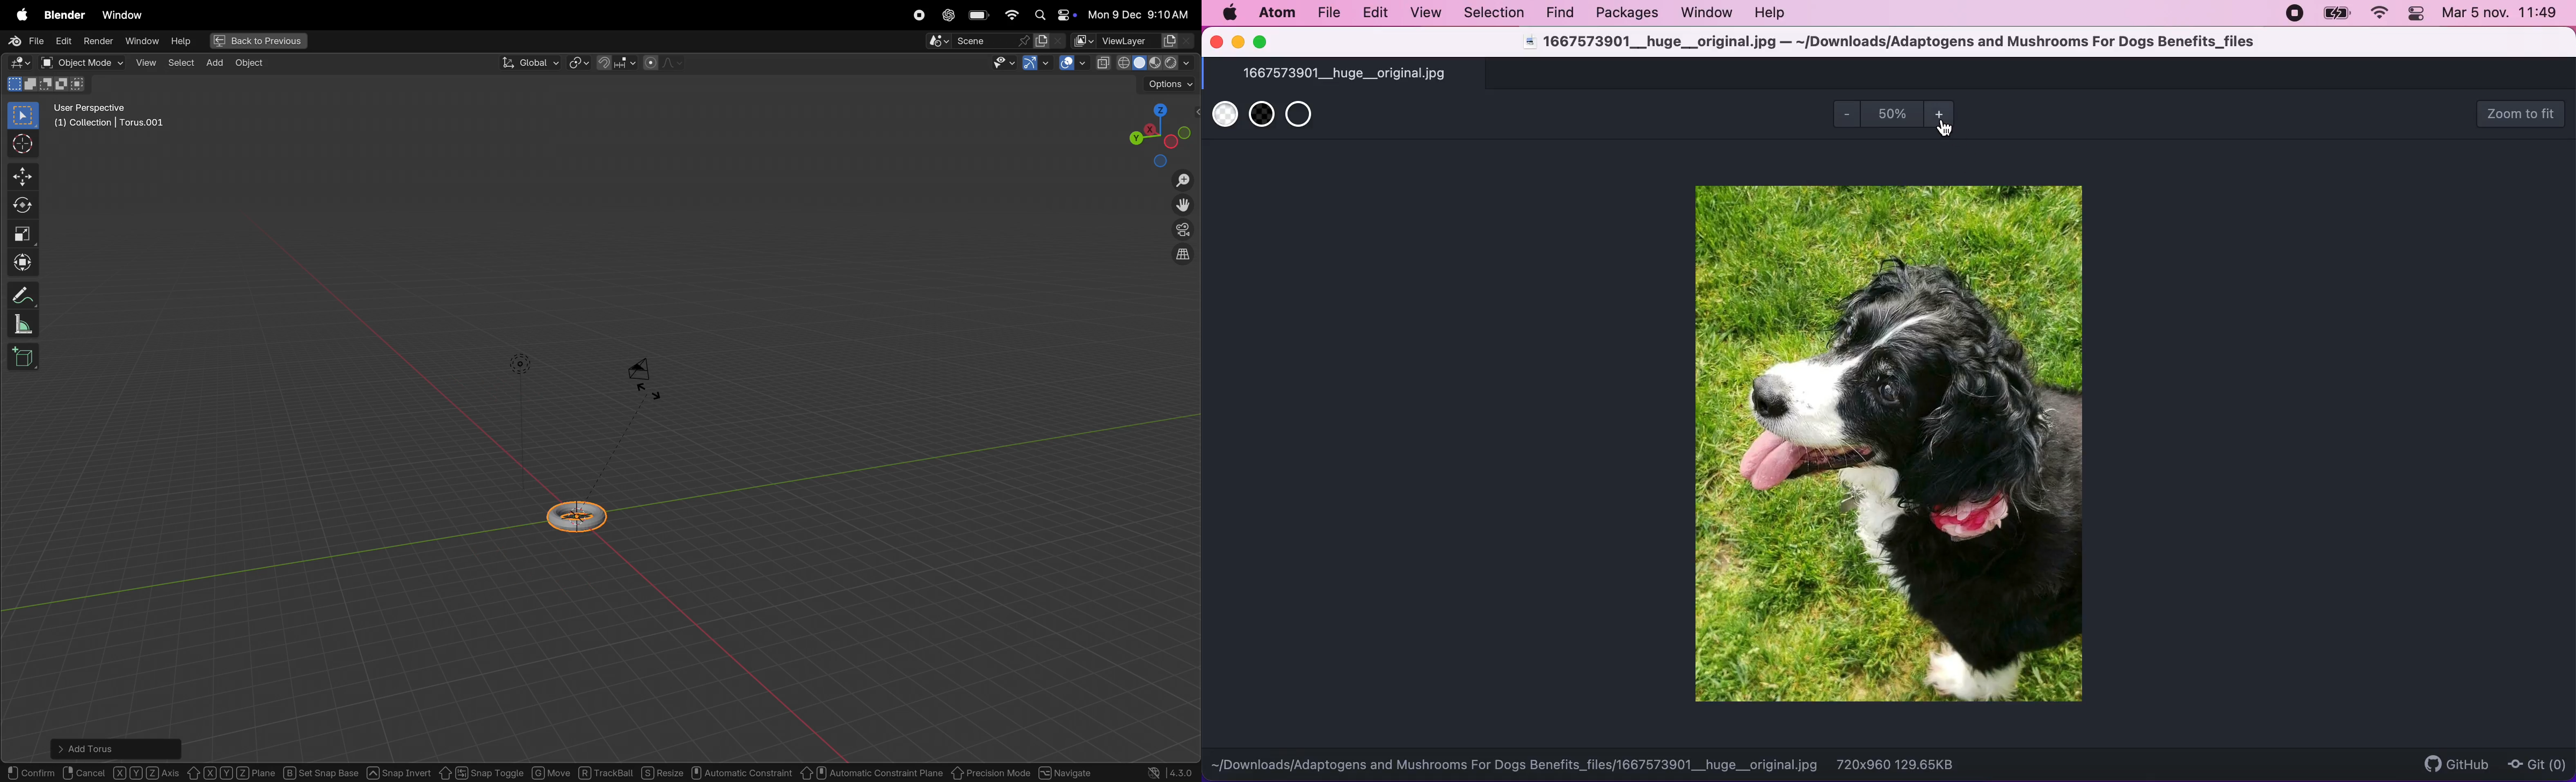 This screenshot has width=2576, height=784. What do you see at coordinates (1908, 764) in the screenshot?
I see `720x960 129.65kb` at bounding box center [1908, 764].